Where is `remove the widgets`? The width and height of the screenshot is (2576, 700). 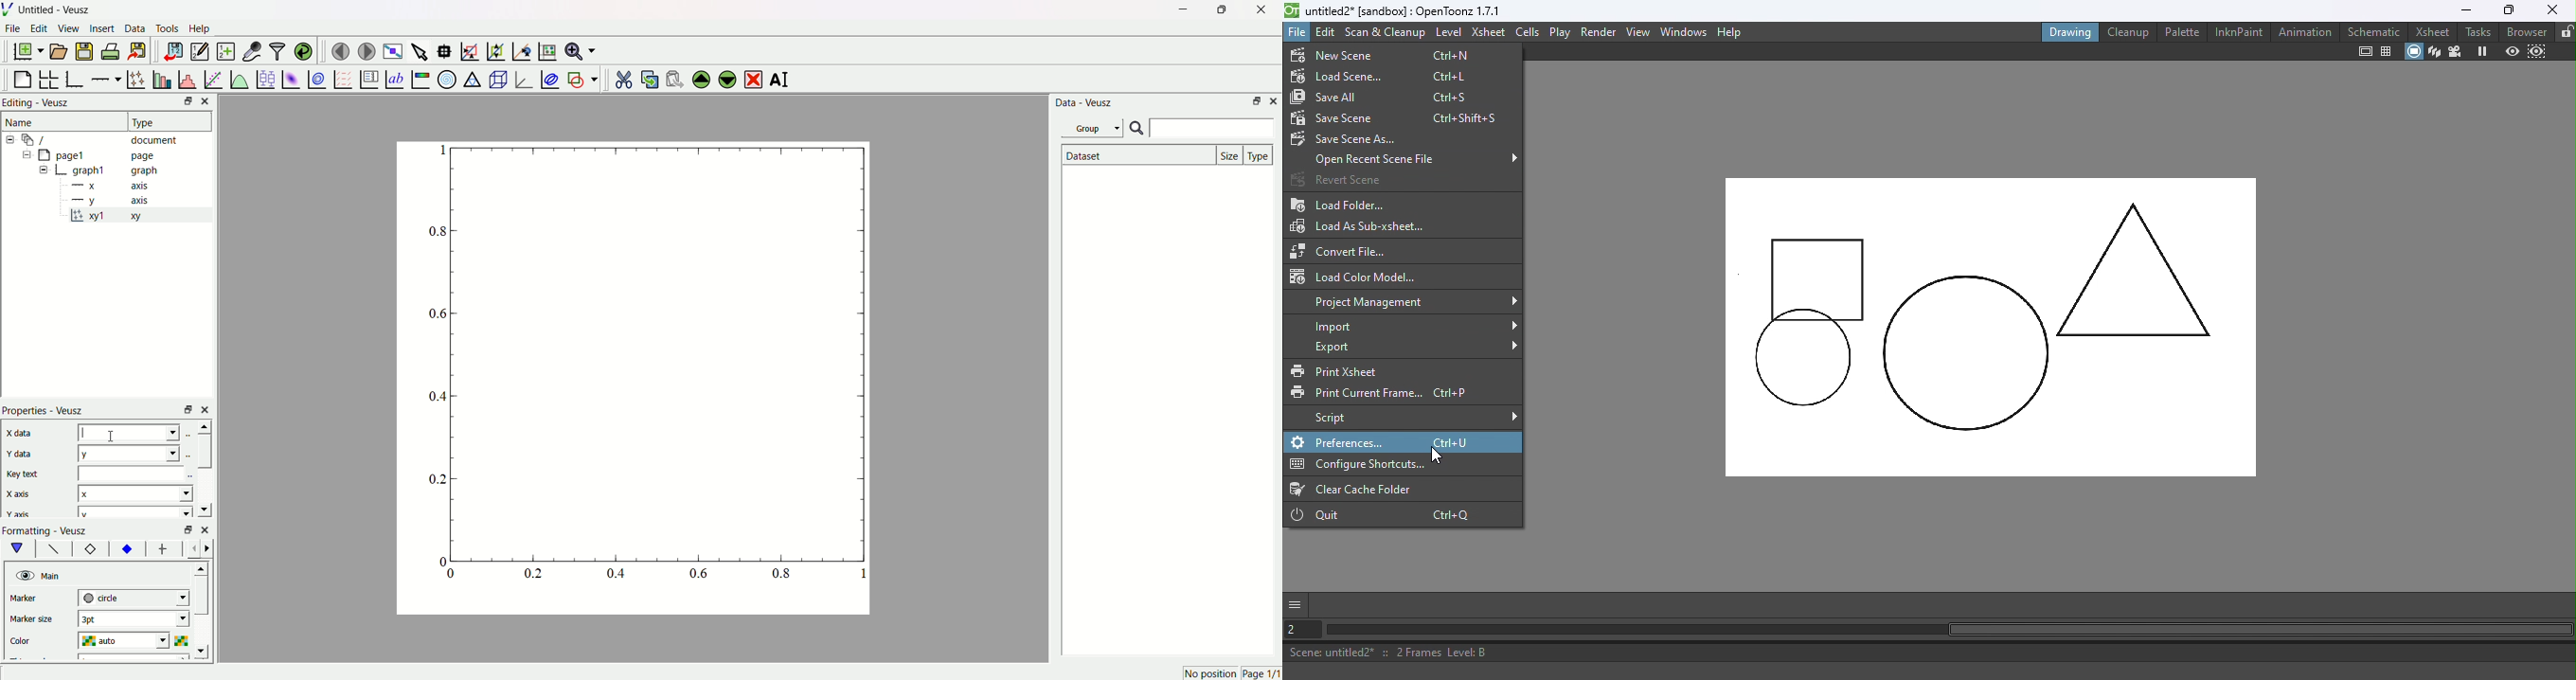 remove the widgets is located at coordinates (753, 78).